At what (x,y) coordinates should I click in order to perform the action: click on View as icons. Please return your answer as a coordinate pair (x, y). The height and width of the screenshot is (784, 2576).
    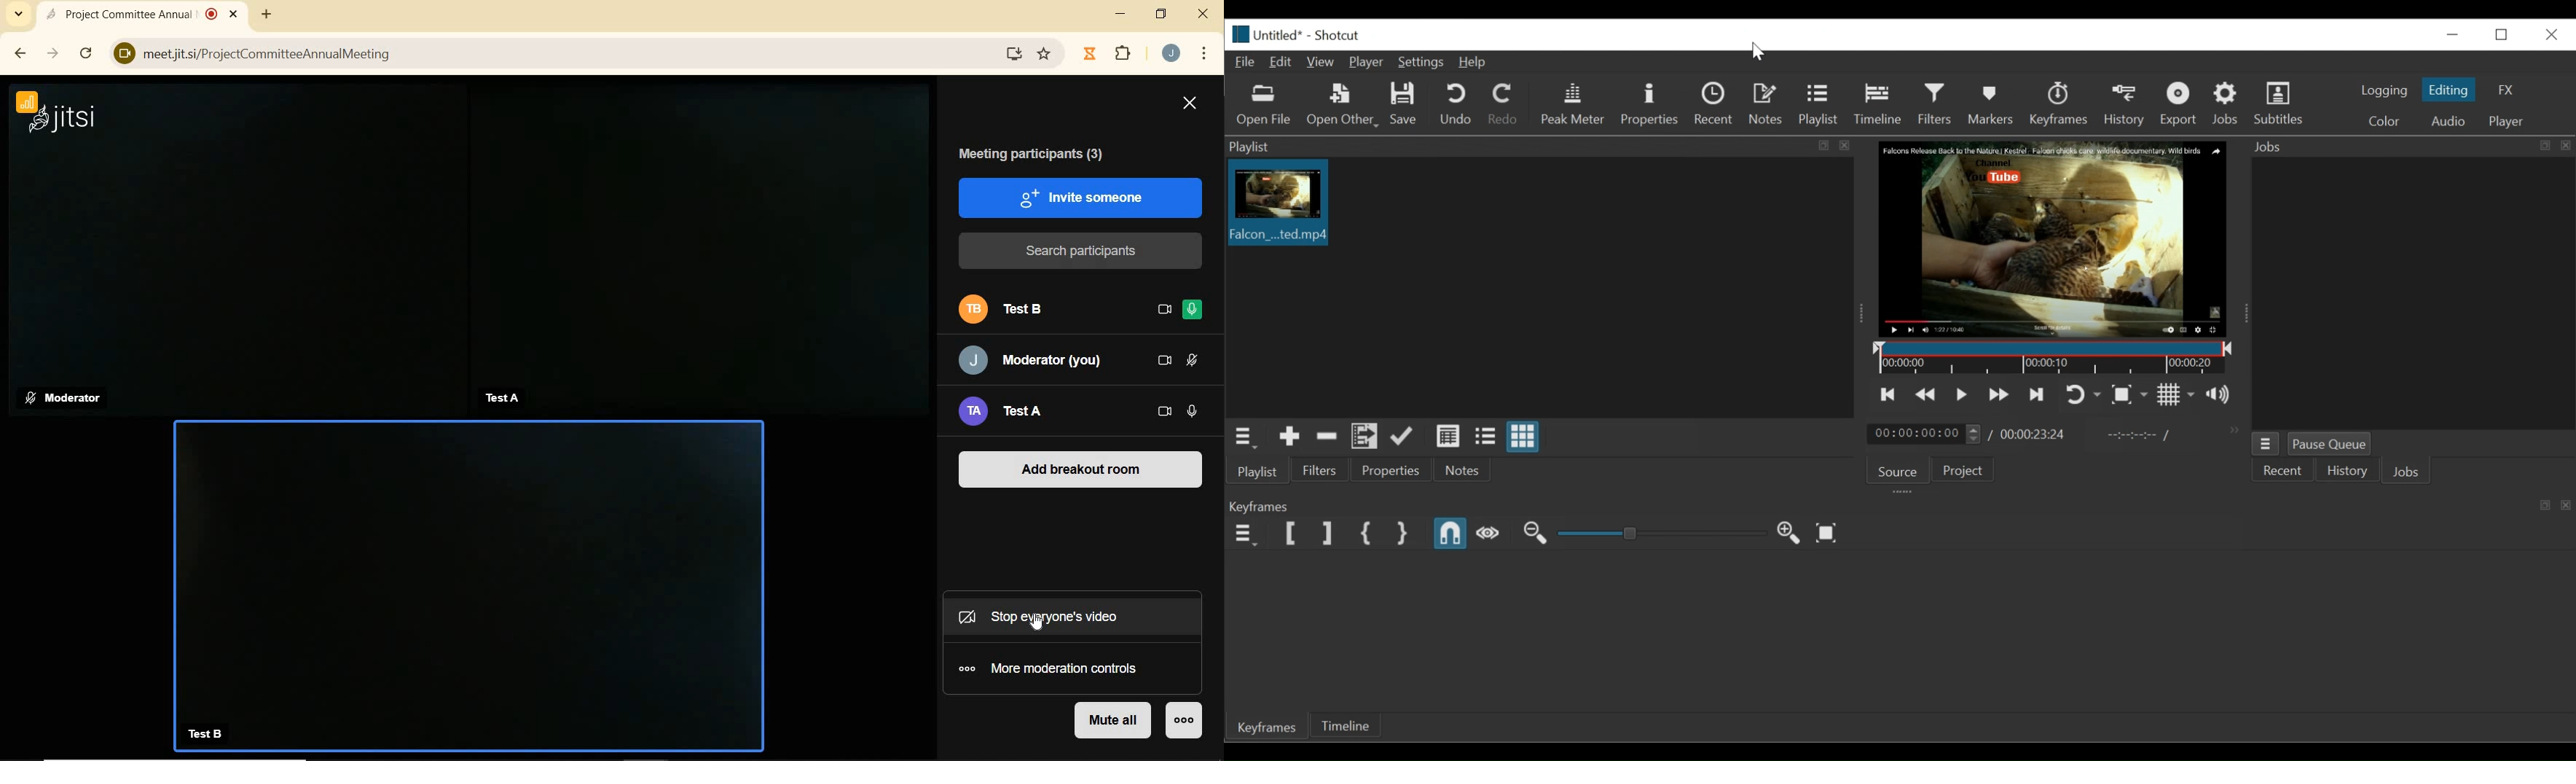
    Looking at the image, I should click on (1522, 436).